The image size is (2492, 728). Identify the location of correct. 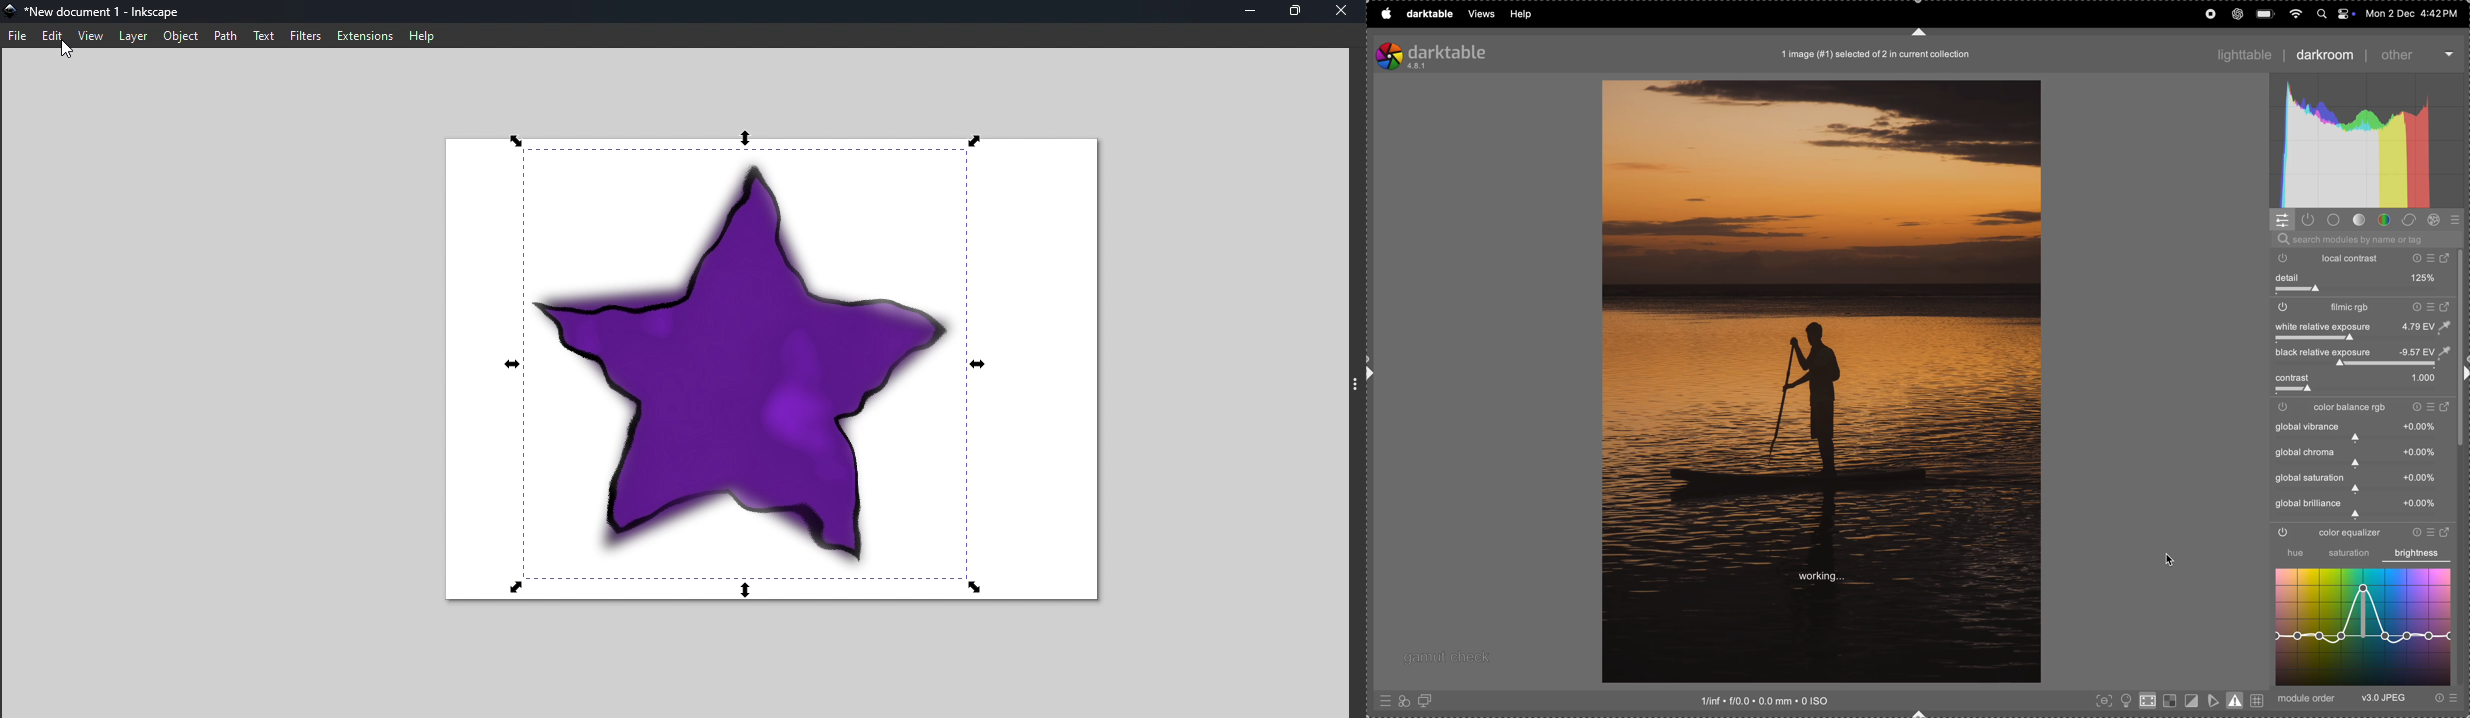
(2411, 220).